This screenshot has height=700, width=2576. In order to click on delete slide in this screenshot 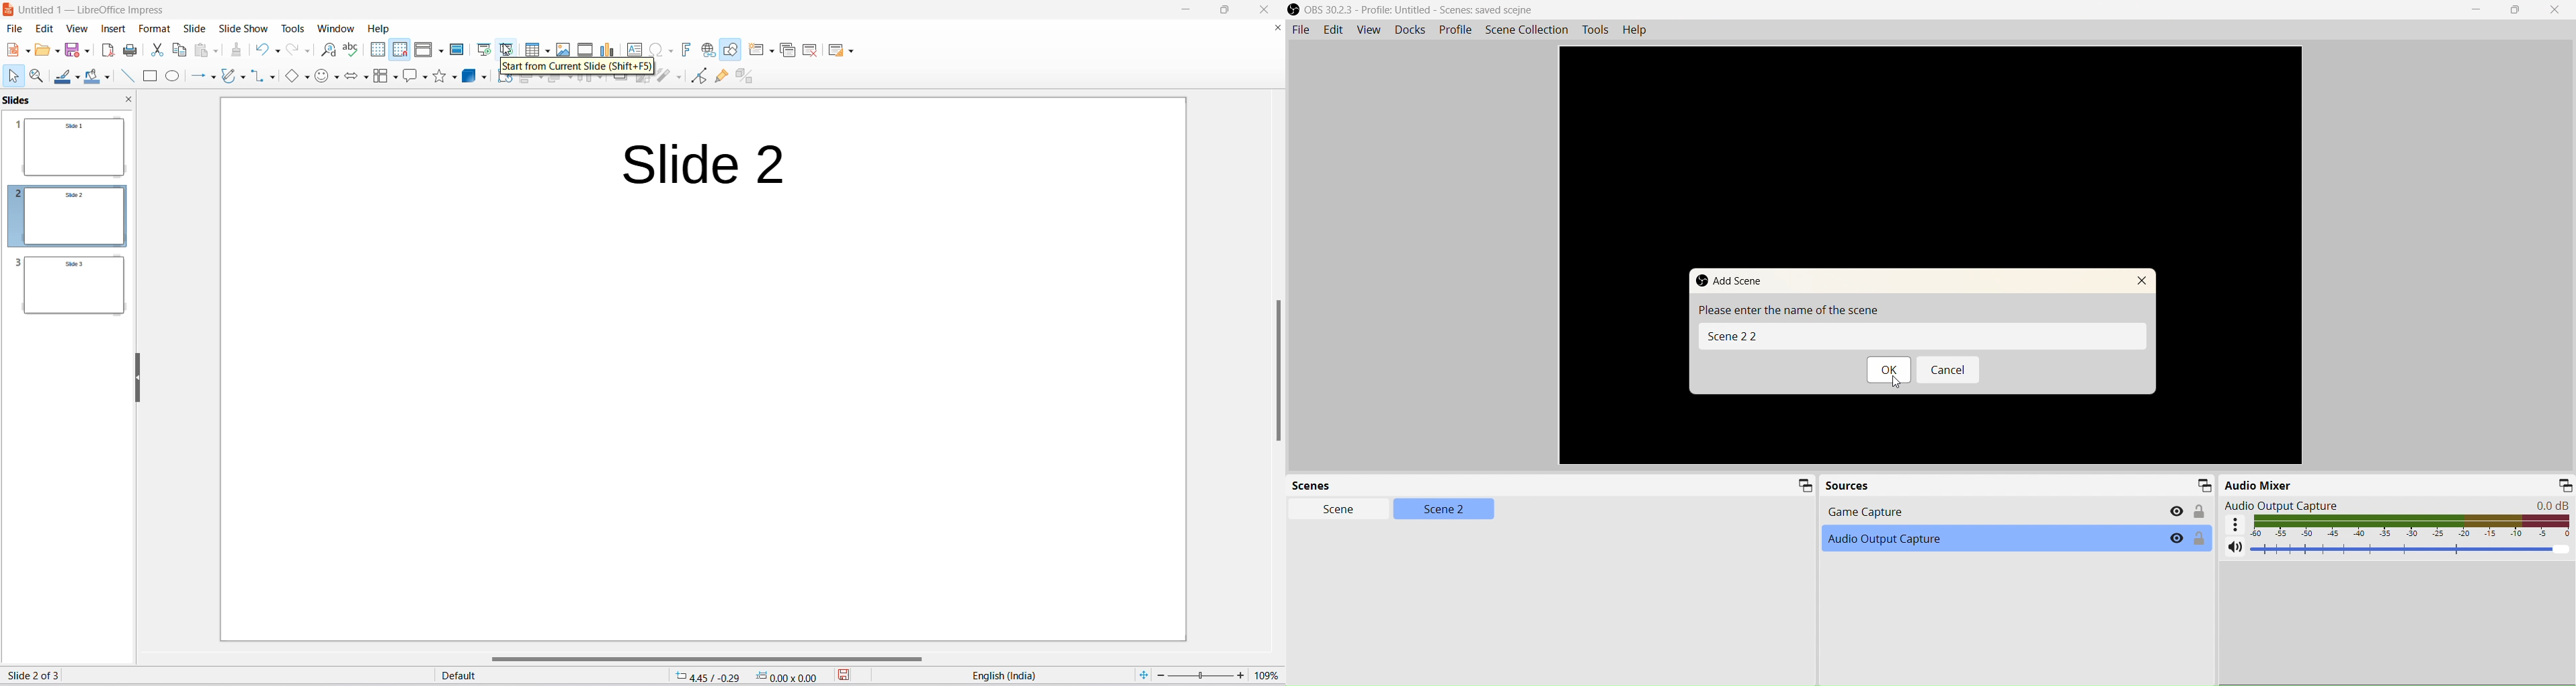, I will do `click(811, 49)`.